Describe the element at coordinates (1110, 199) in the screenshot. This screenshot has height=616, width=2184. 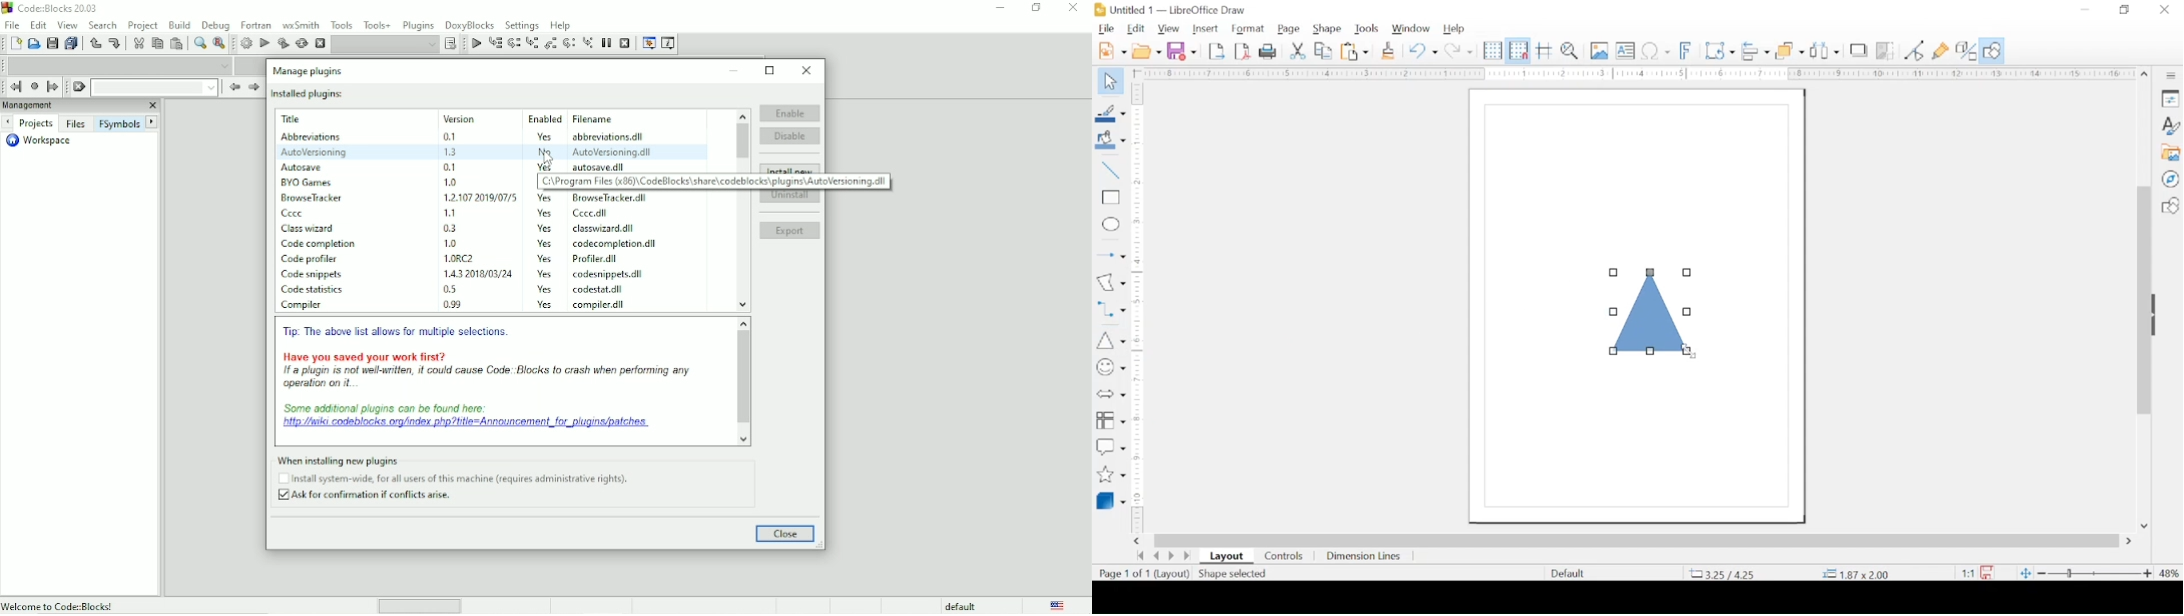
I see `insert rectangle` at that location.